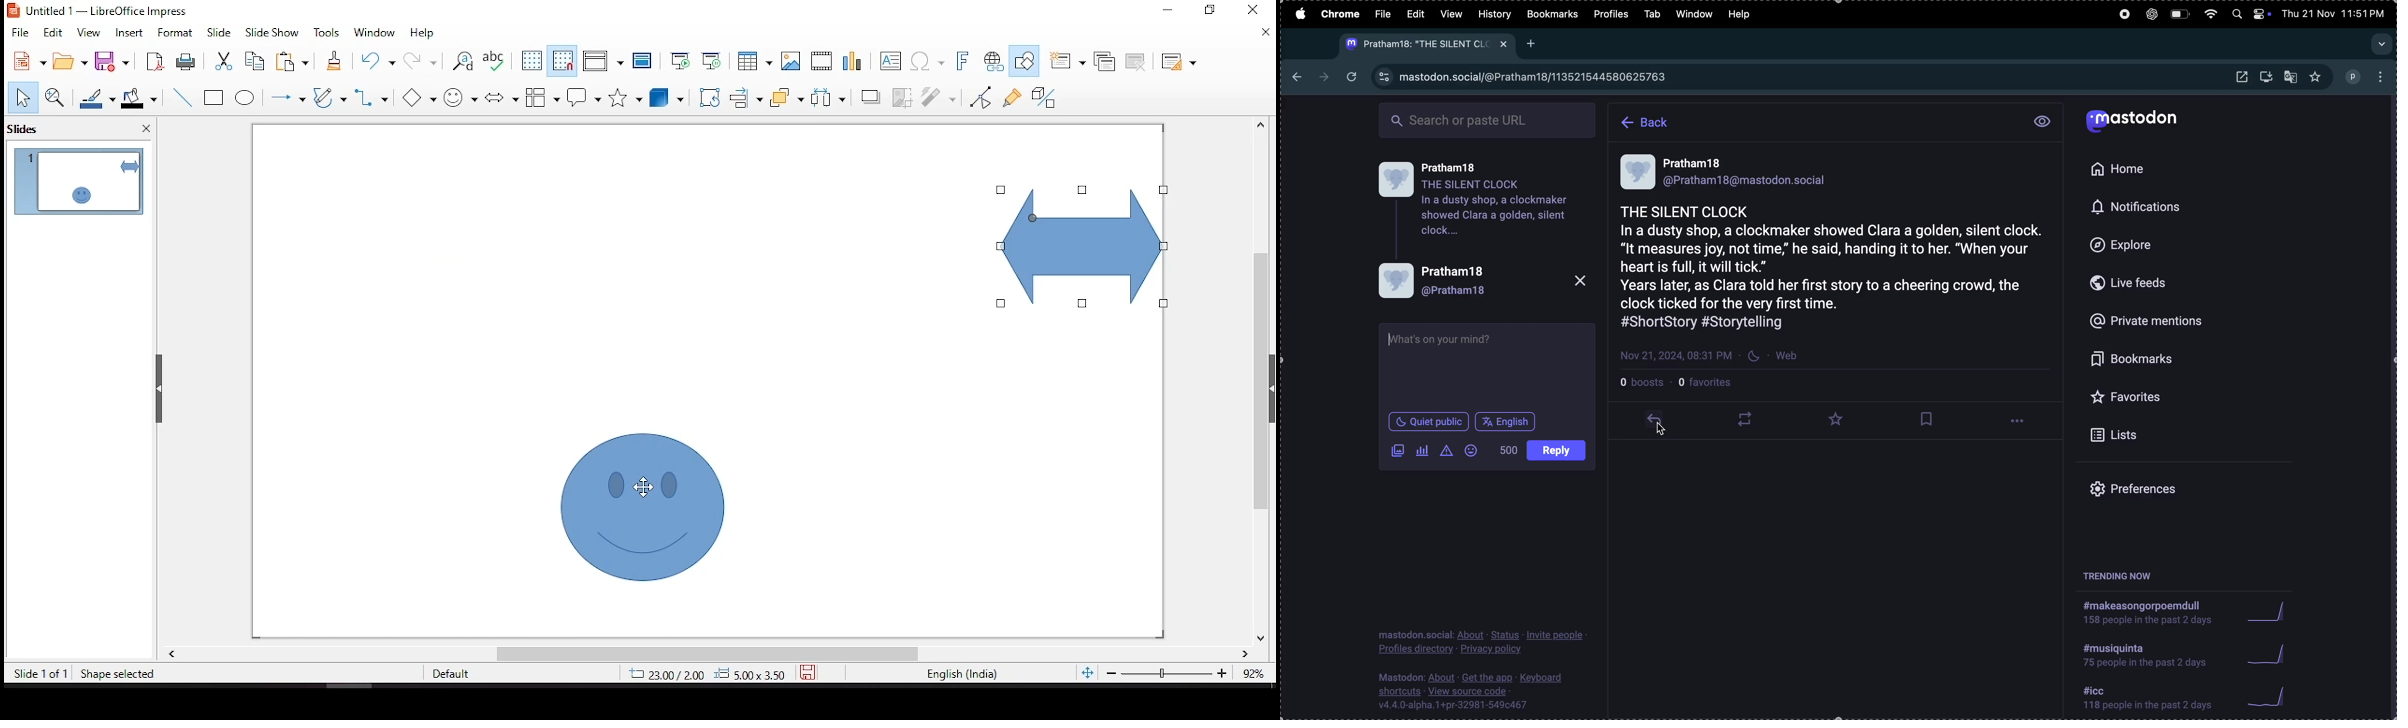 The width and height of the screenshot is (2408, 728). Describe the element at coordinates (1643, 385) in the screenshot. I see `boosts` at that location.